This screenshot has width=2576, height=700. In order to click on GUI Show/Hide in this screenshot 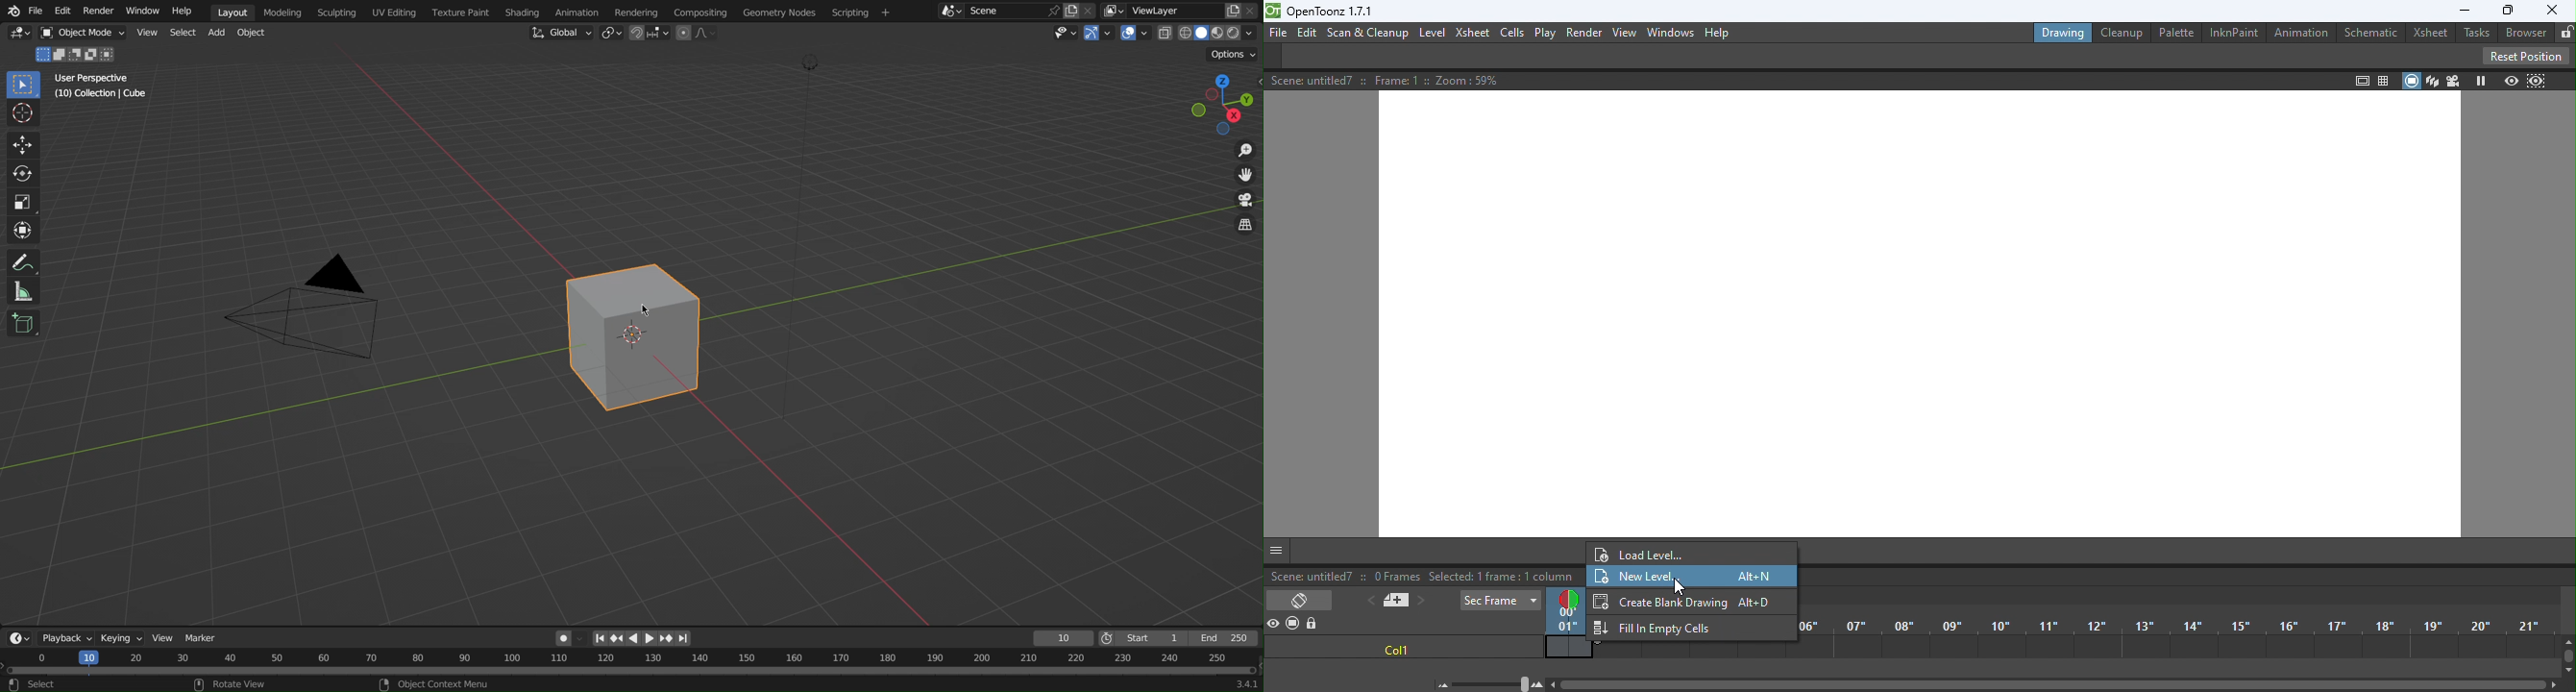, I will do `click(1277, 551)`.